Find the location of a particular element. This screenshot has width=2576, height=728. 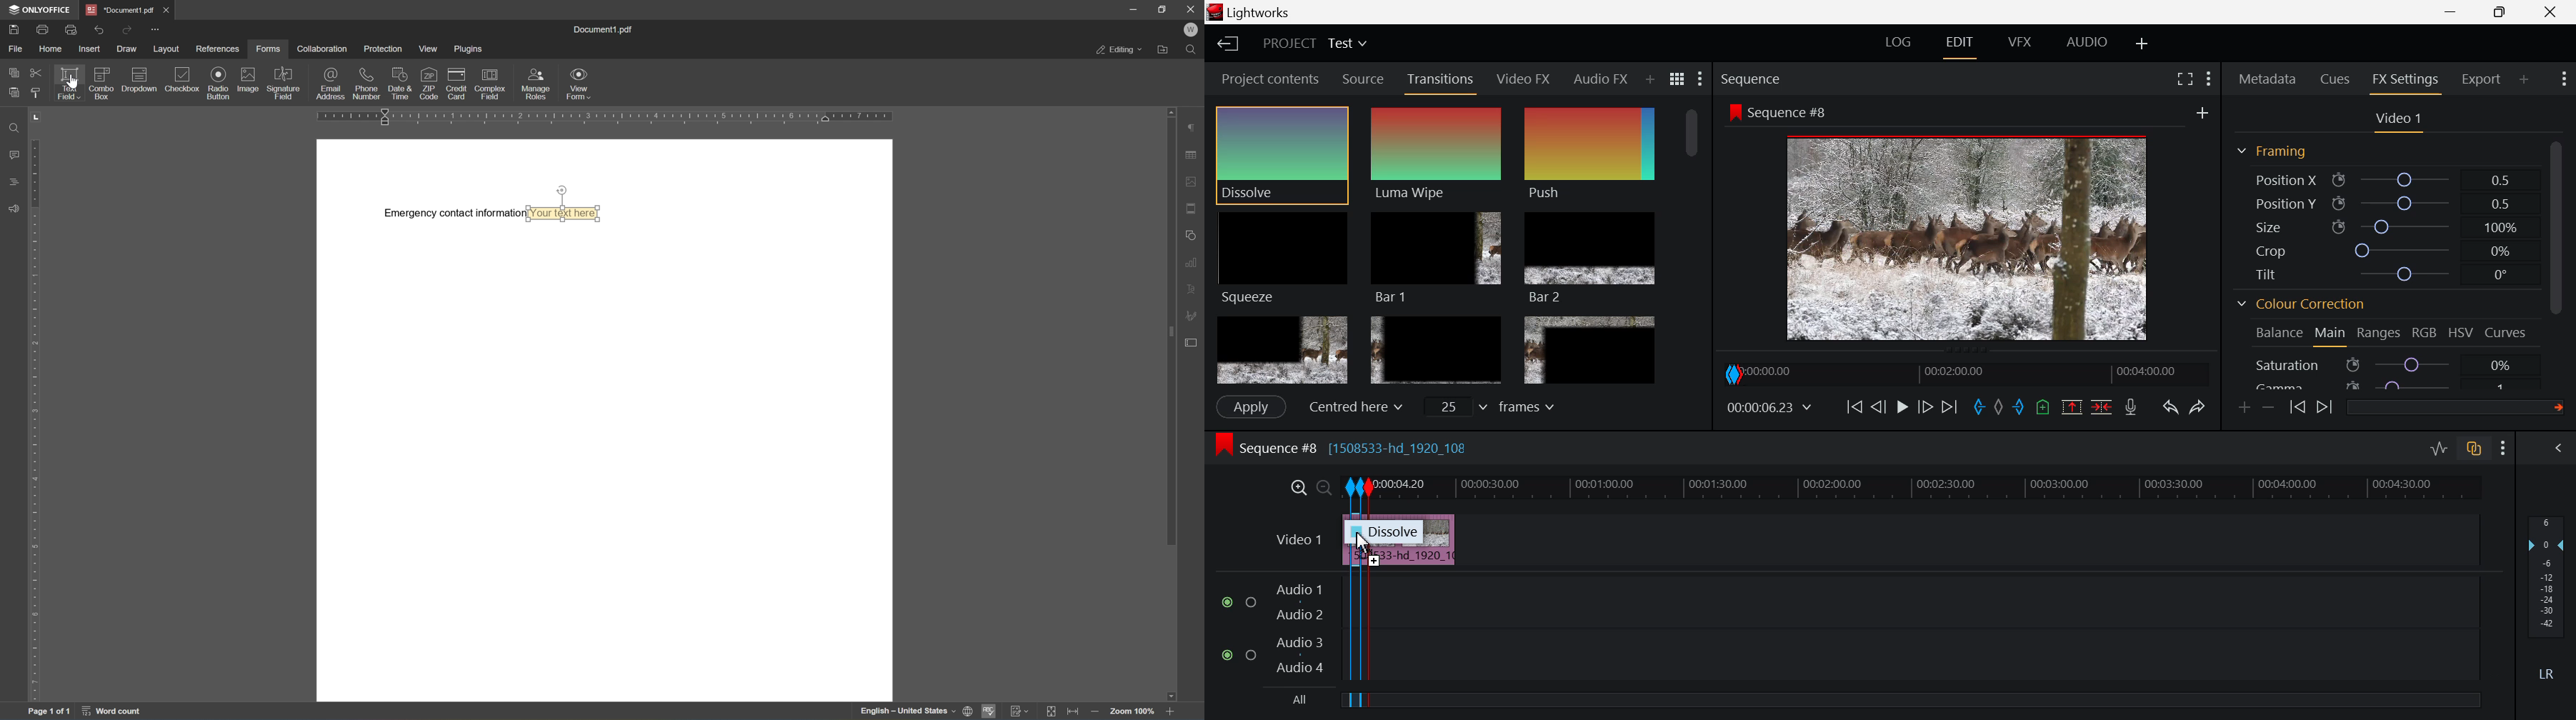

undo is located at coordinates (100, 30).